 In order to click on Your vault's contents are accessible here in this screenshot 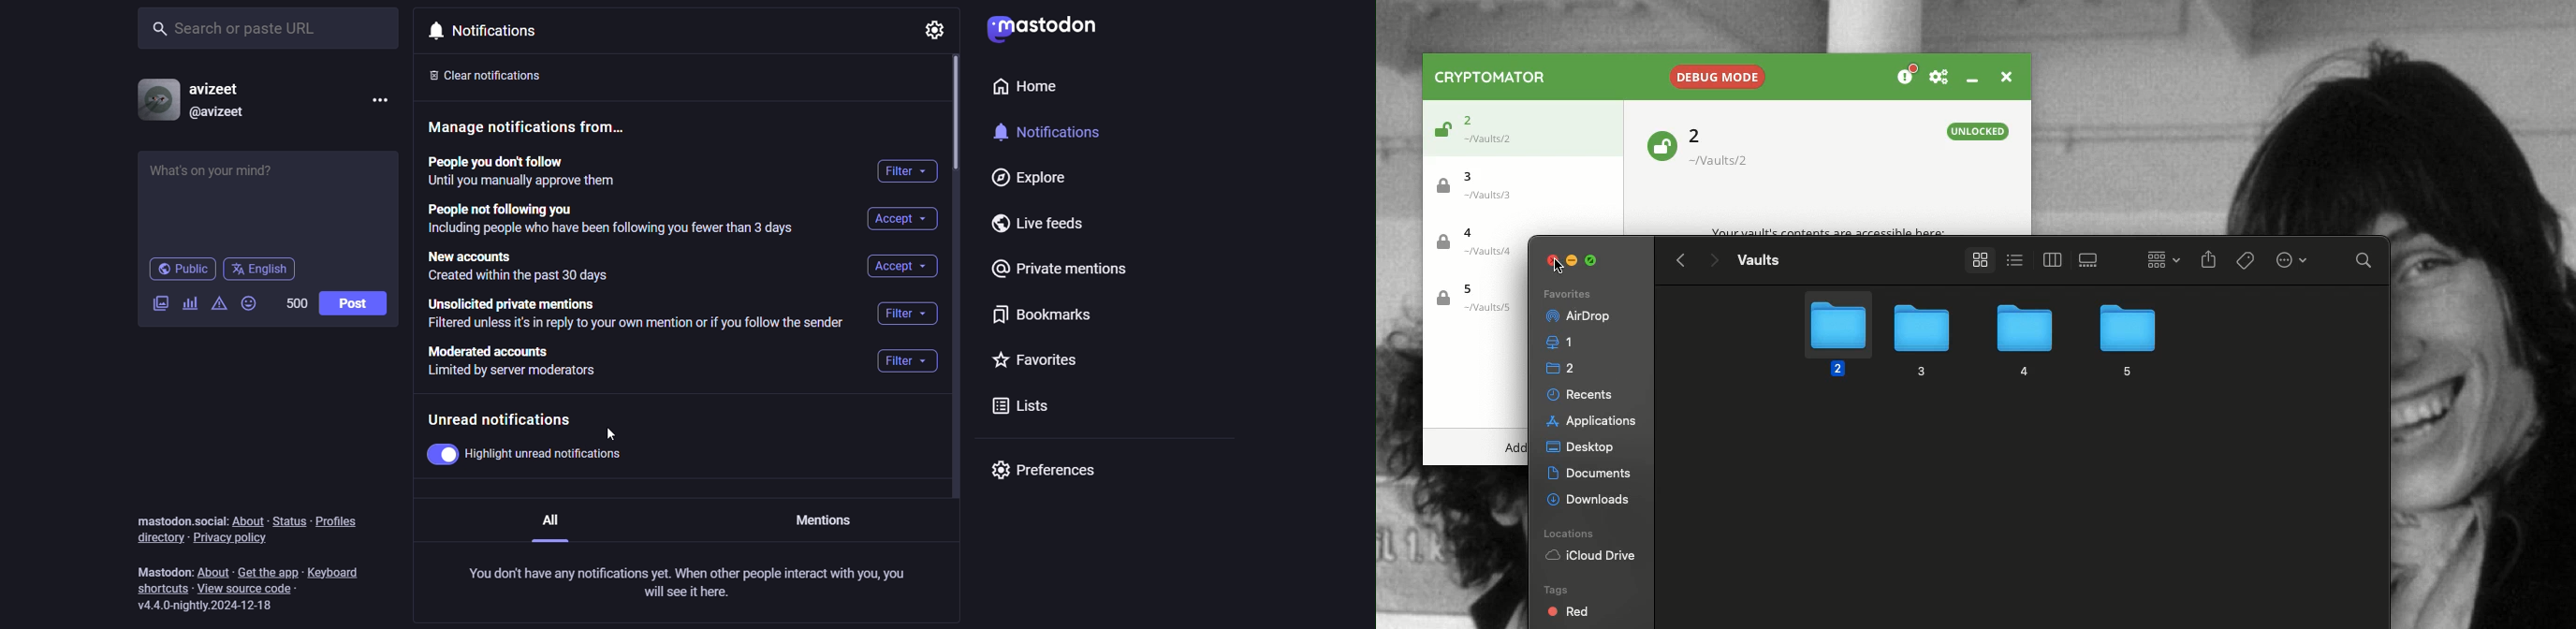, I will do `click(1828, 232)`.